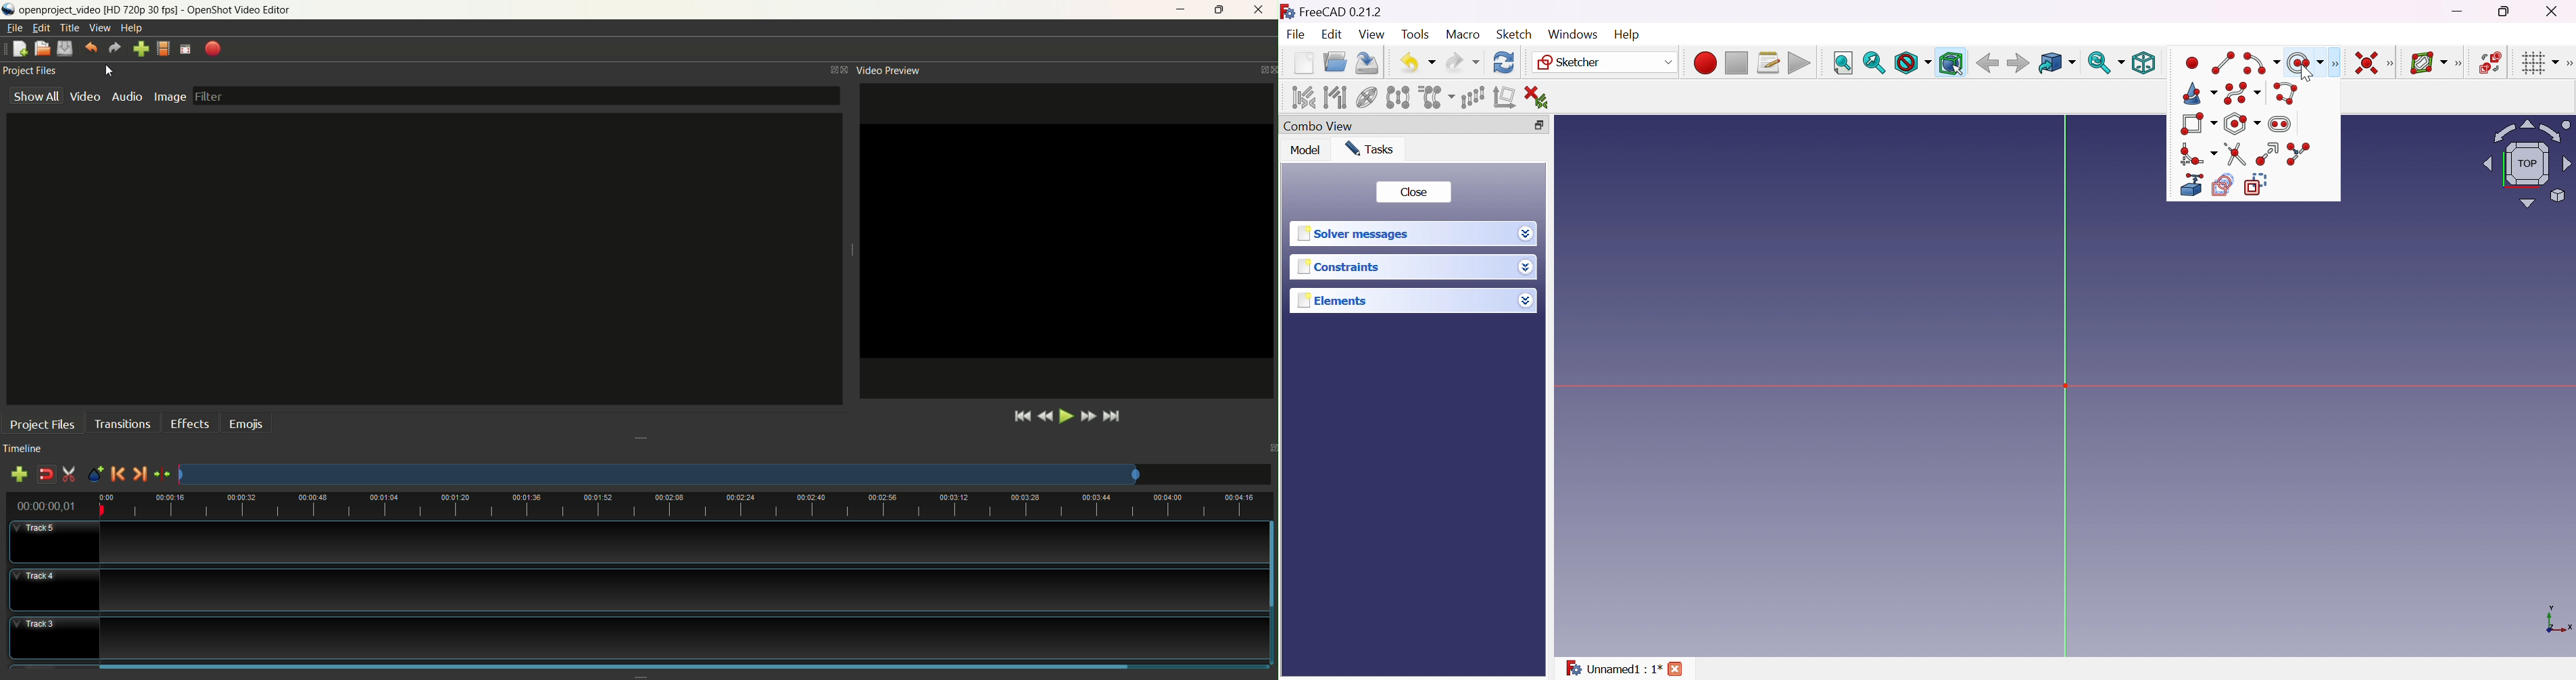 The height and width of the screenshot is (700, 2576). I want to click on Create carbon copy, so click(2224, 185).